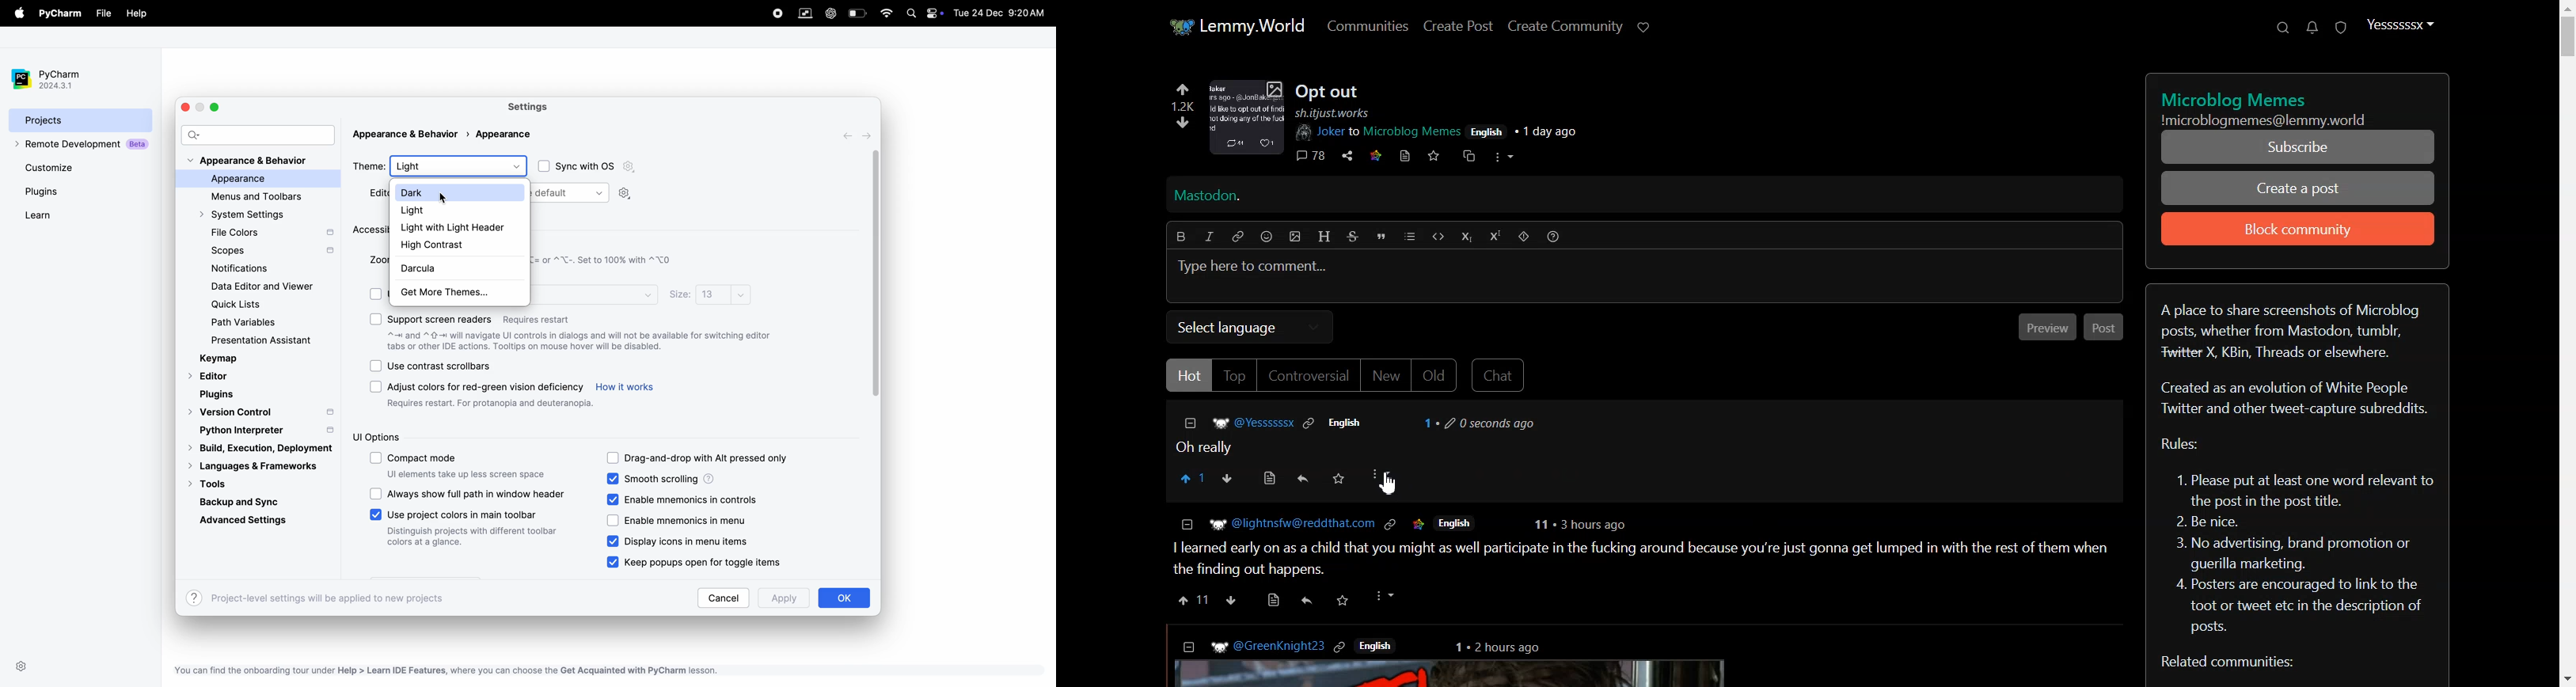 The height and width of the screenshot is (700, 2576). Describe the element at coordinates (2399, 24) in the screenshot. I see `Profile` at that location.